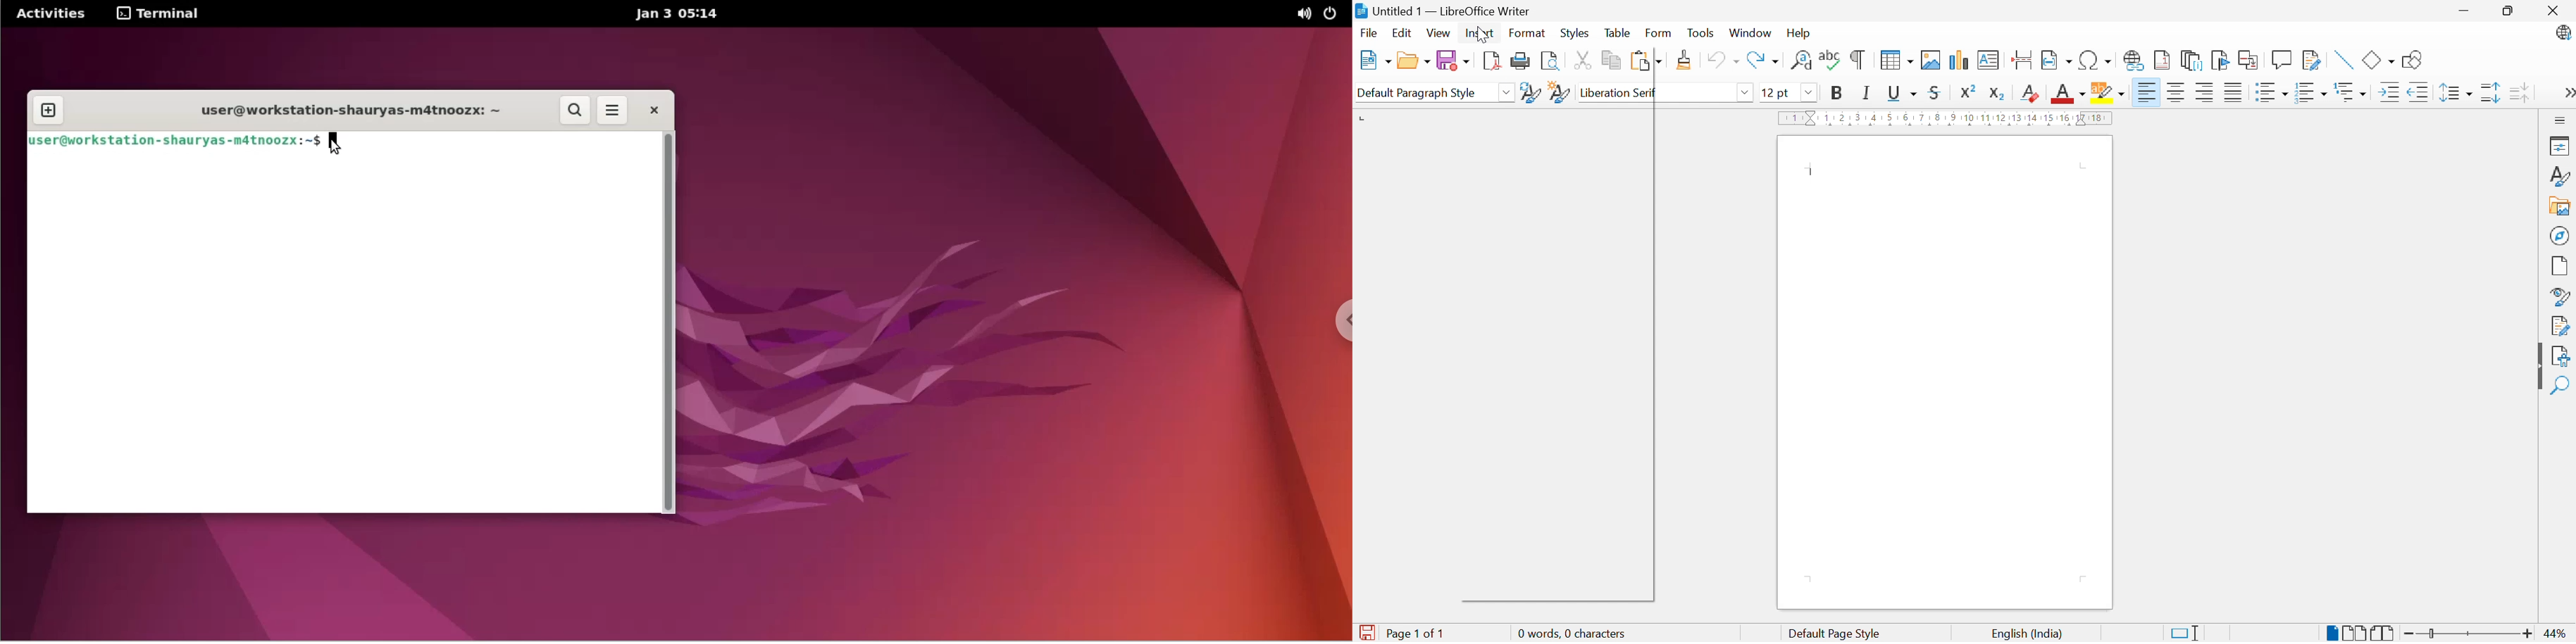 The image size is (2576, 644). What do you see at coordinates (1764, 61) in the screenshot?
I see `Redo` at bounding box center [1764, 61].